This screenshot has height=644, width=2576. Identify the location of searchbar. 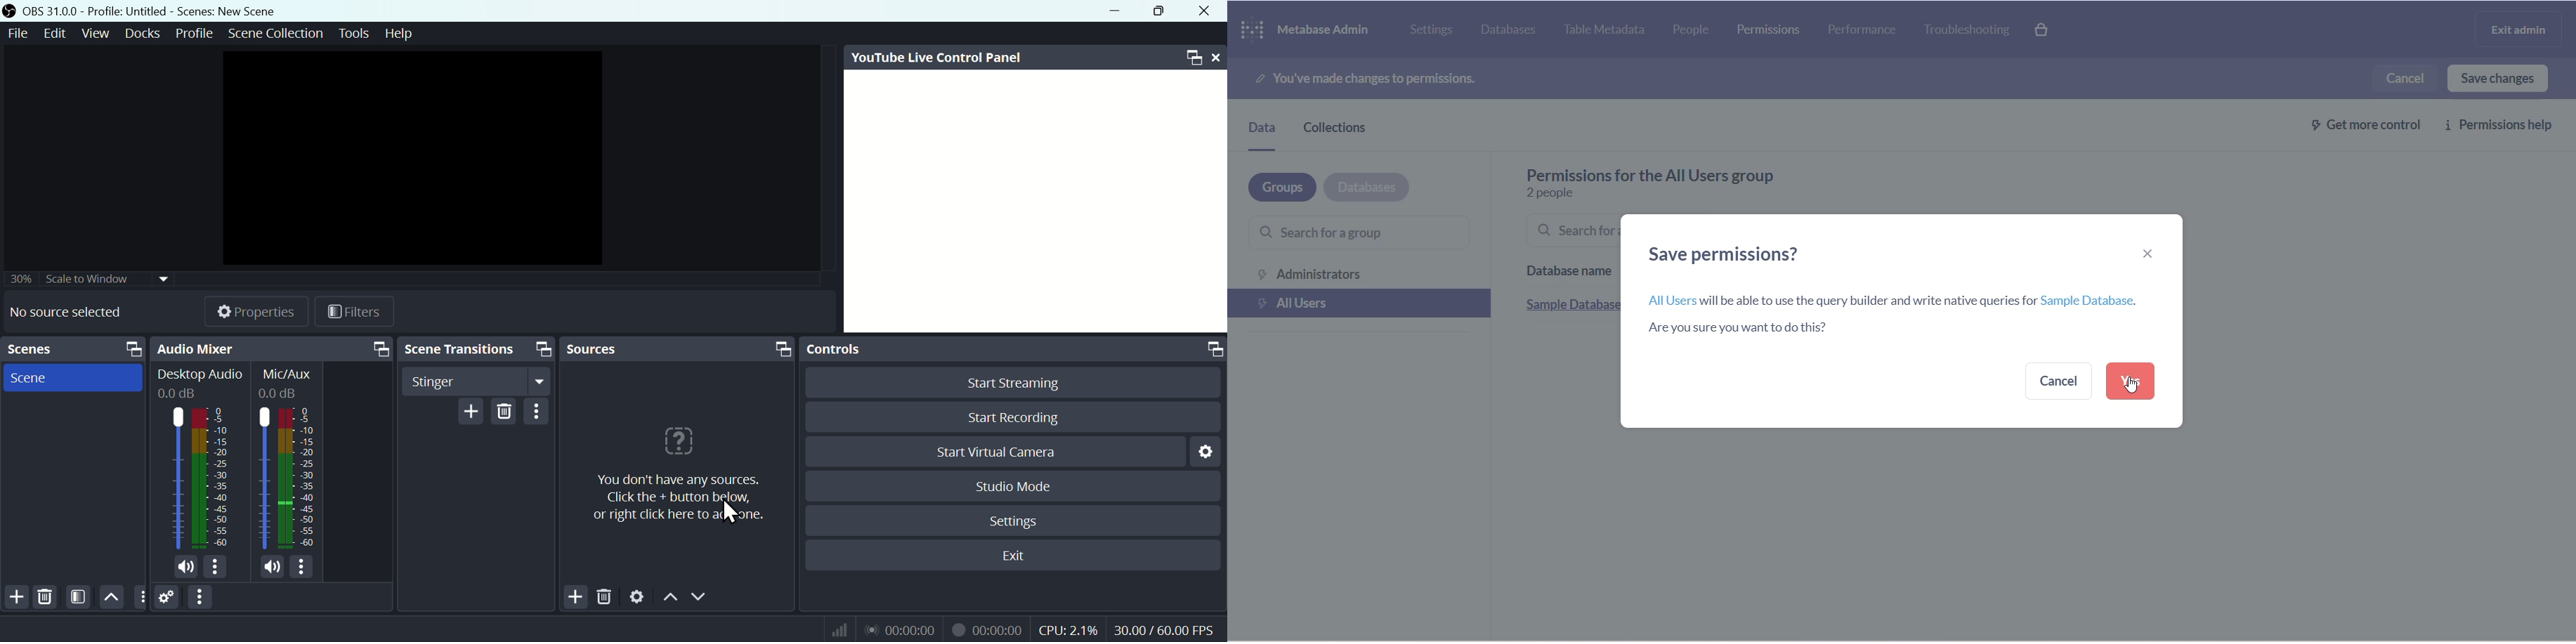
(1569, 232).